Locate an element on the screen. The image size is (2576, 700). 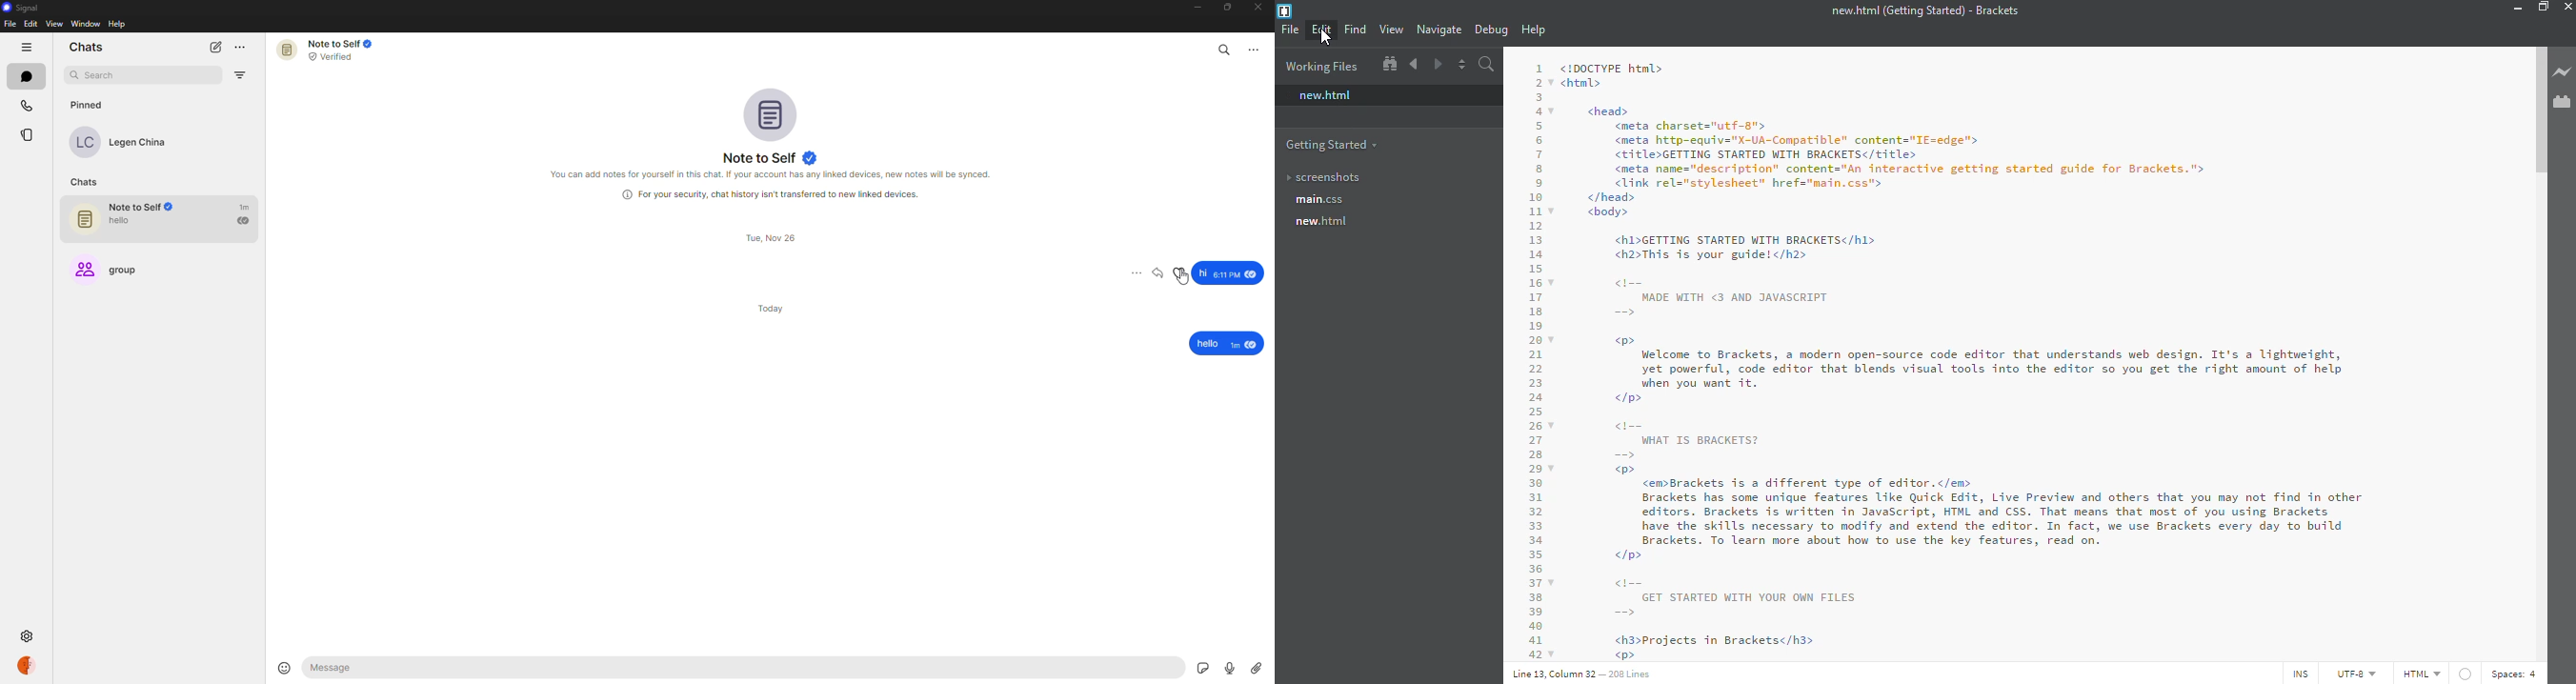
attach is located at coordinates (1256, 667).